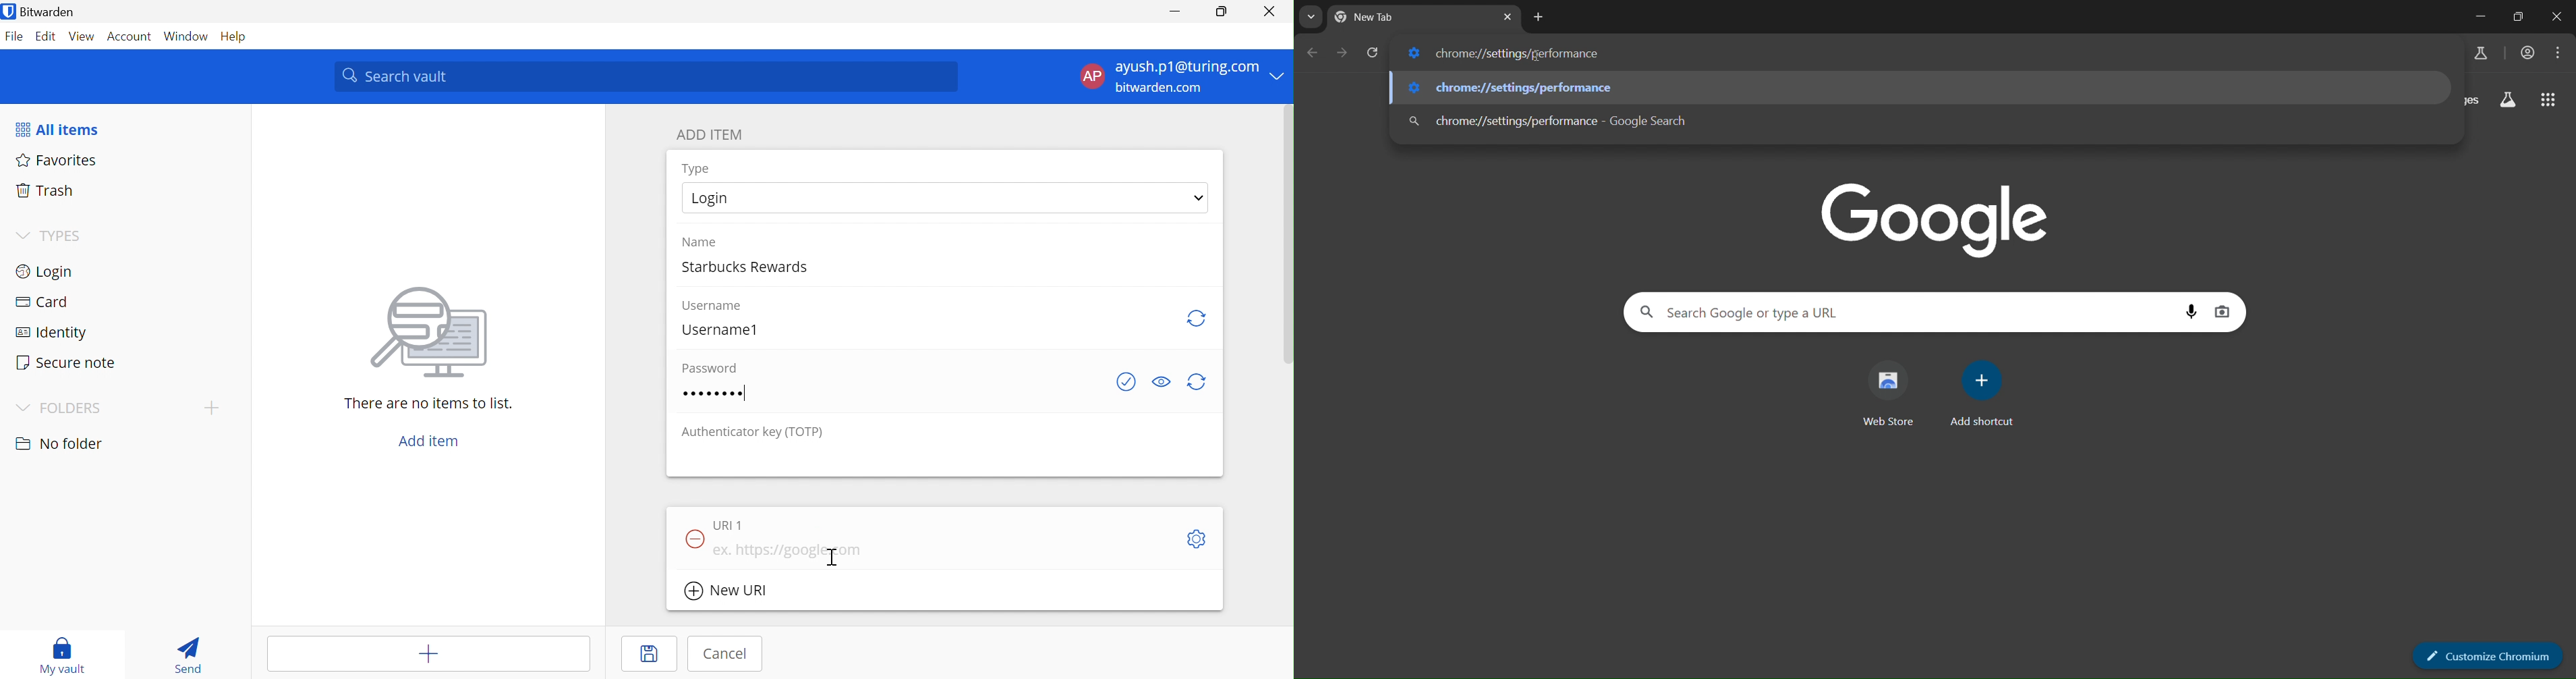  Describe the element at coordinates (405, 653) in the screenshot. I see `Add item` at that location.